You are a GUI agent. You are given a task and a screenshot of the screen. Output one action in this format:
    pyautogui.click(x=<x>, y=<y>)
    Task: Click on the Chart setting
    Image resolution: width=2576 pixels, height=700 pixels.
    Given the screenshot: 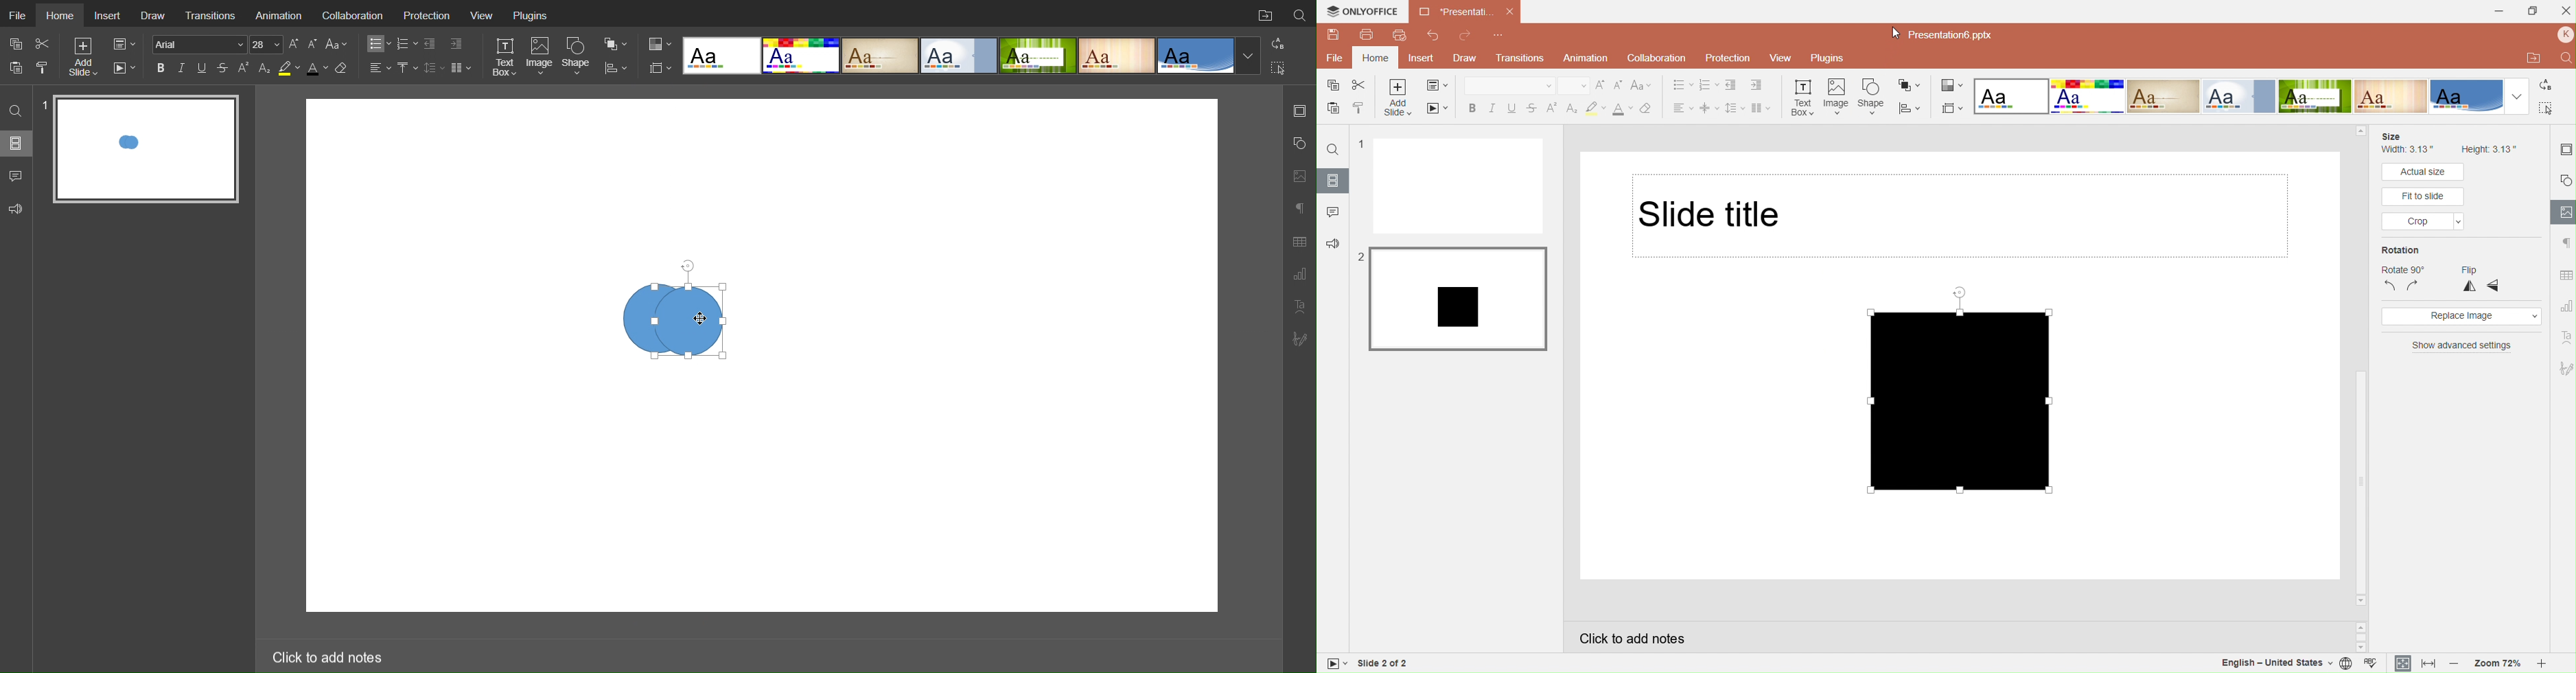 What is the action you would take?
    pyautogui.click(x=2564, y=303)
    